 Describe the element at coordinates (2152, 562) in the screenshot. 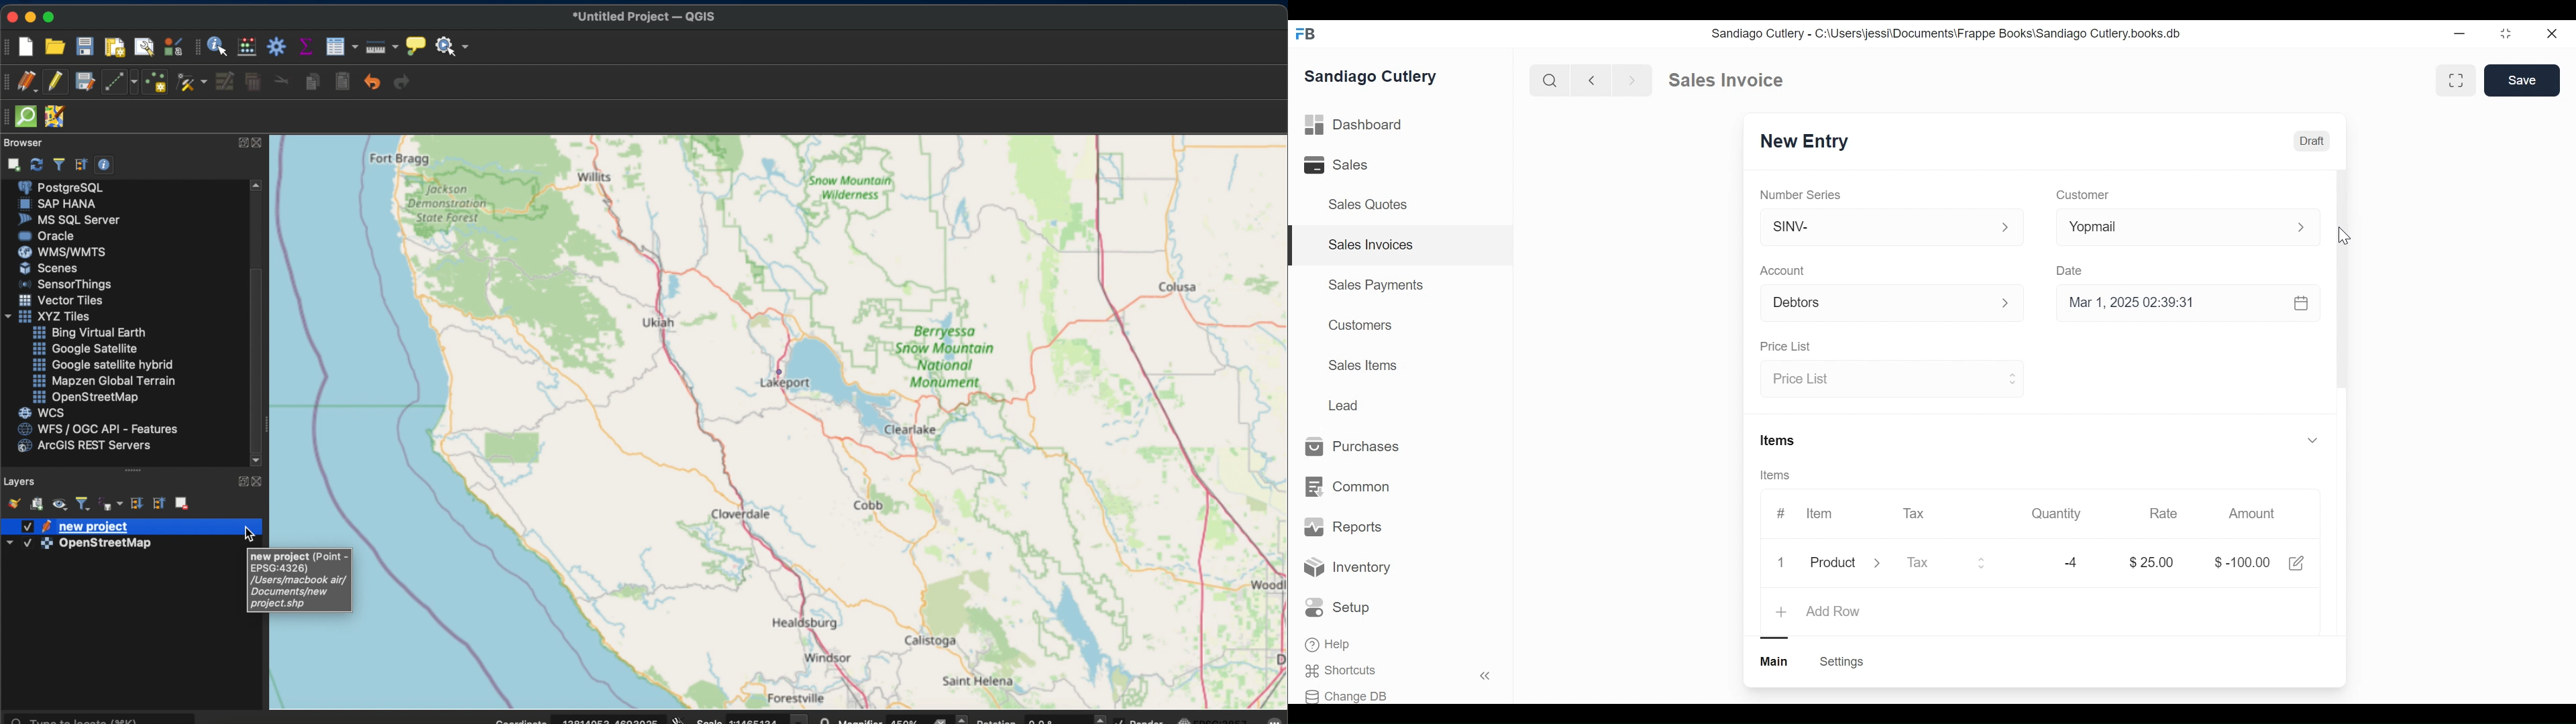

I see `$25.00` at that location.